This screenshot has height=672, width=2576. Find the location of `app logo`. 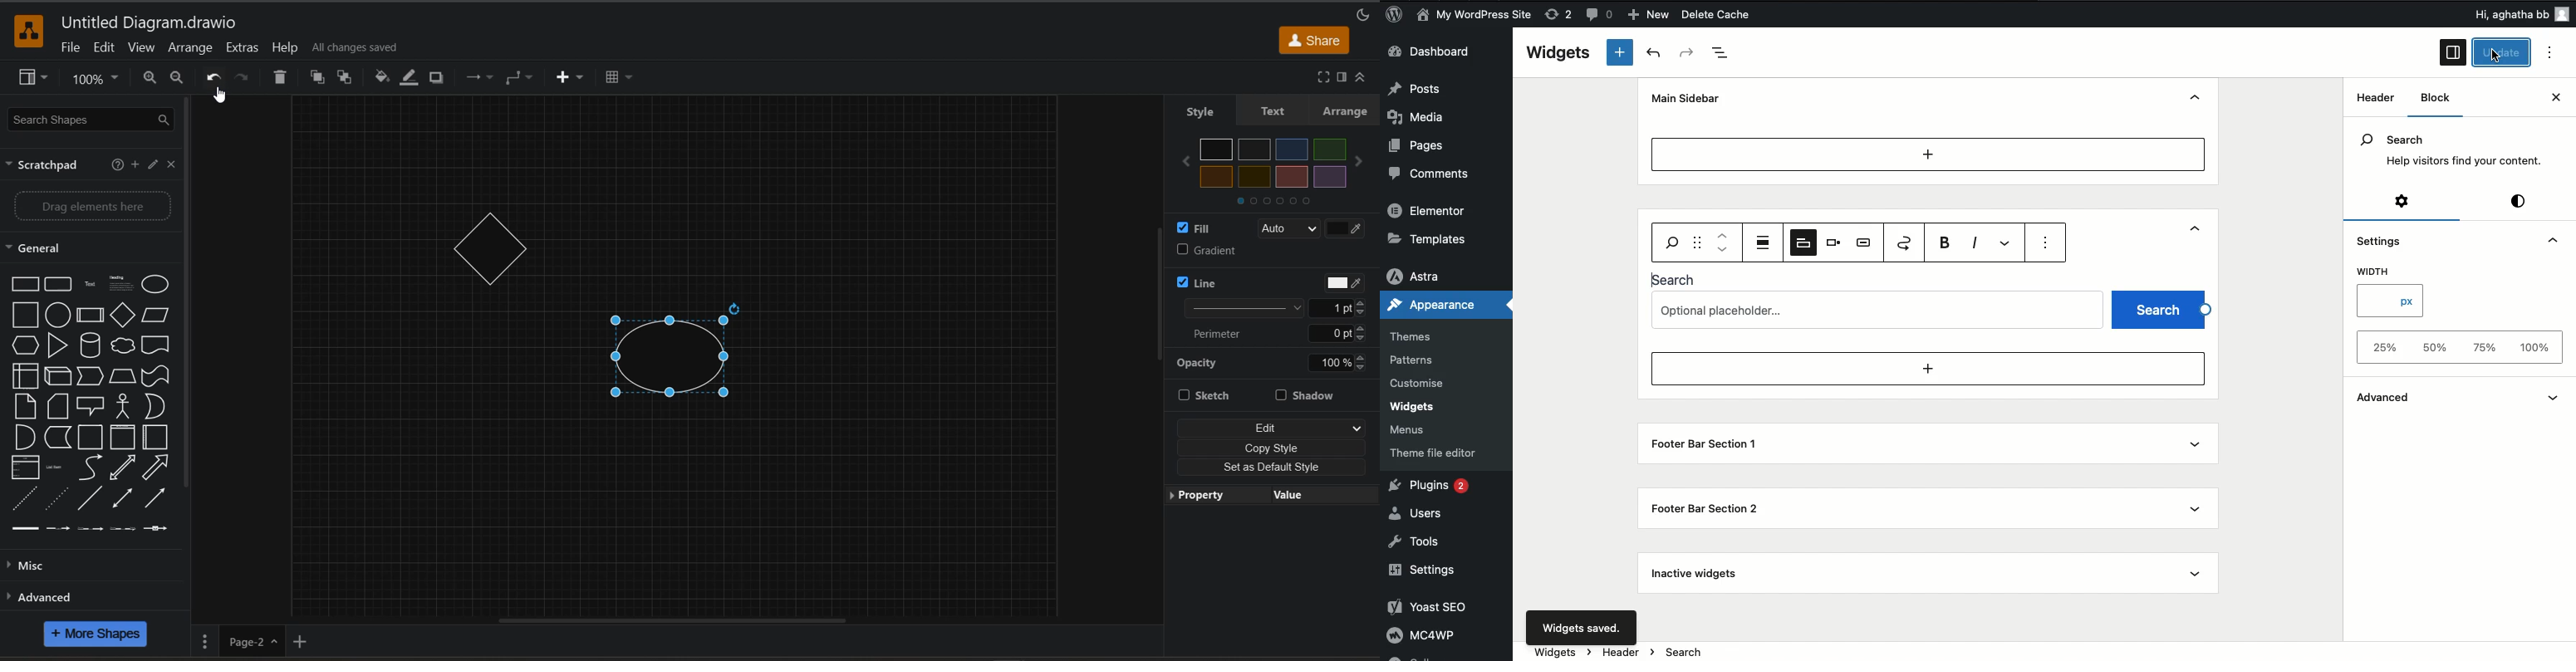

app logo is located at coordinates (32, 34).